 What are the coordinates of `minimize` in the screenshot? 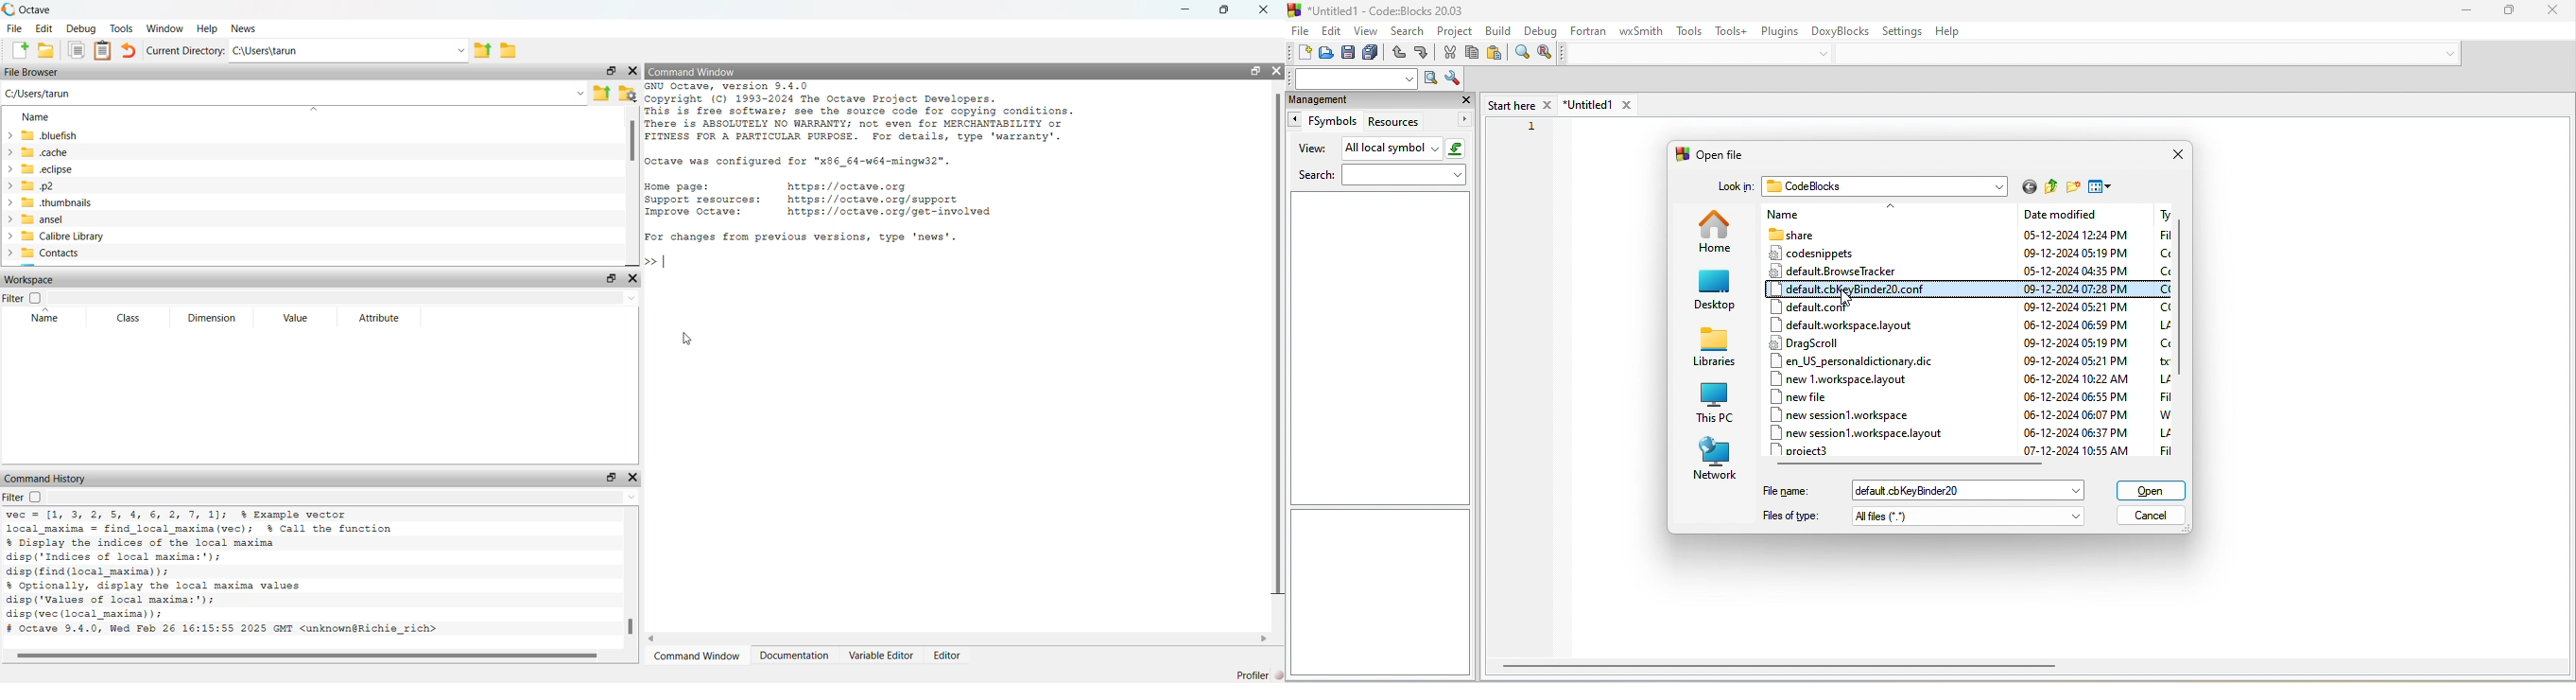 It's located at (1186, 9).